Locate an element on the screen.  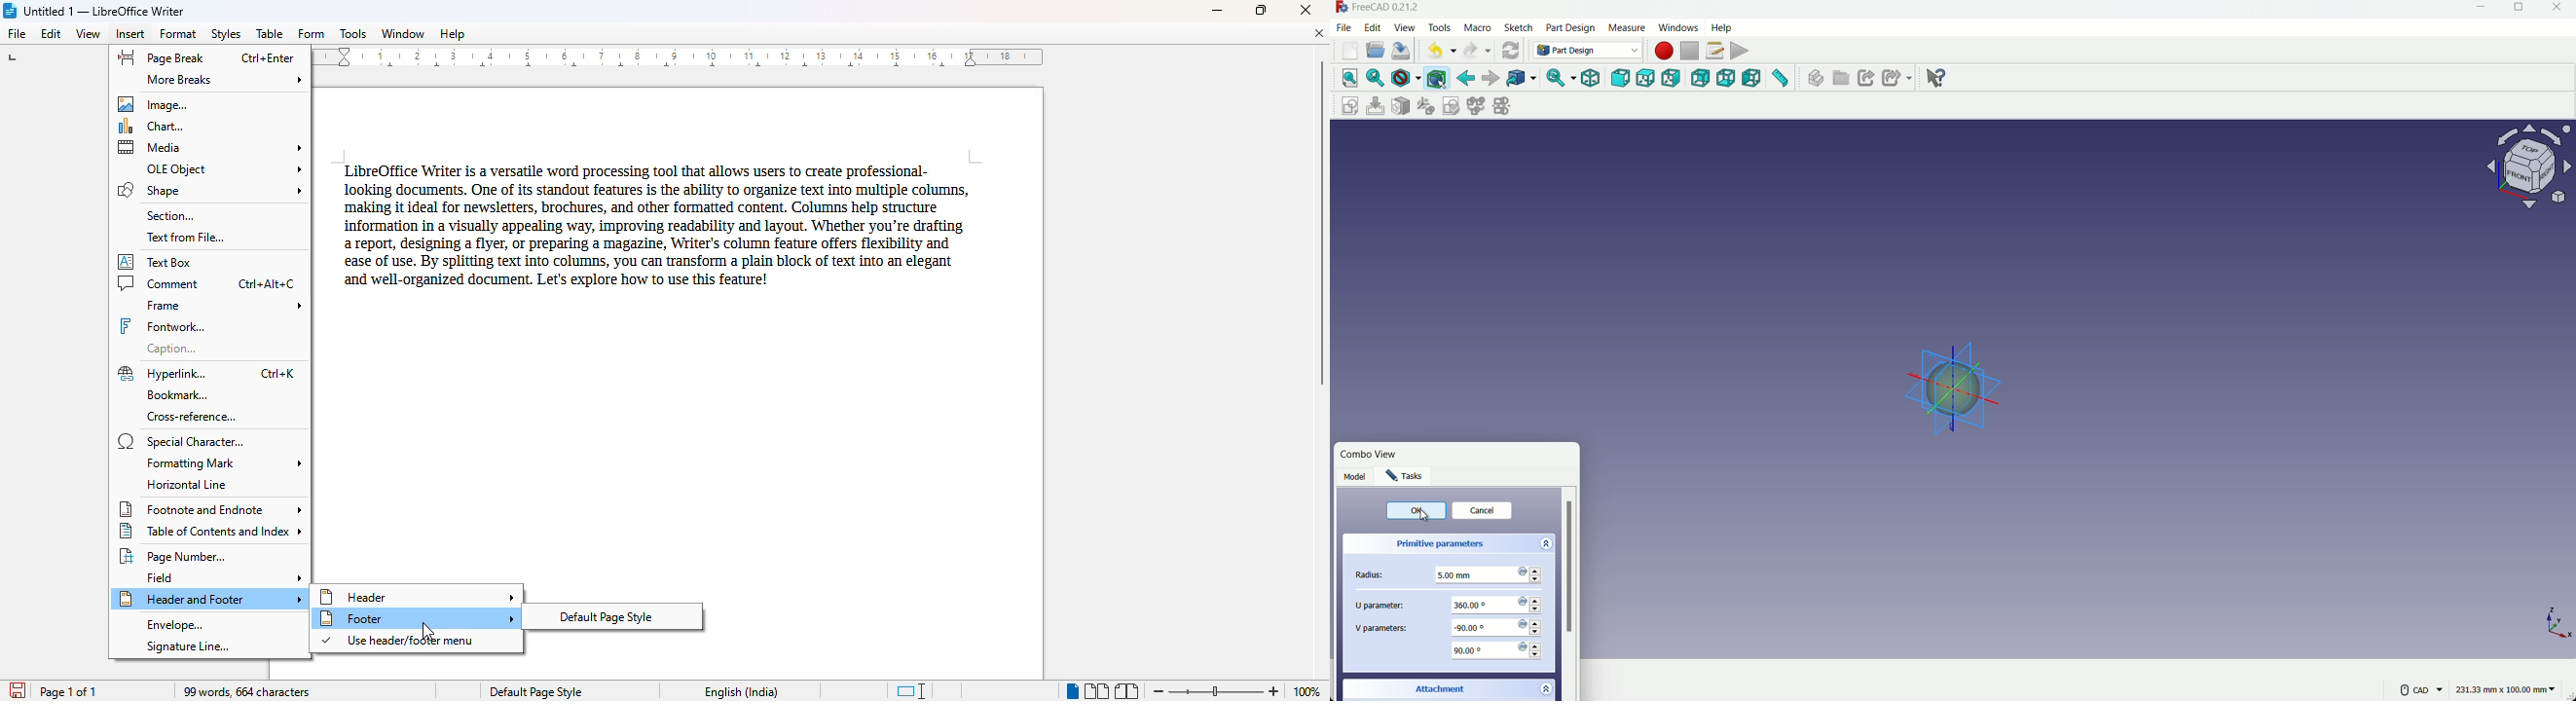
cross-reference is located at coordinates (191, 417).